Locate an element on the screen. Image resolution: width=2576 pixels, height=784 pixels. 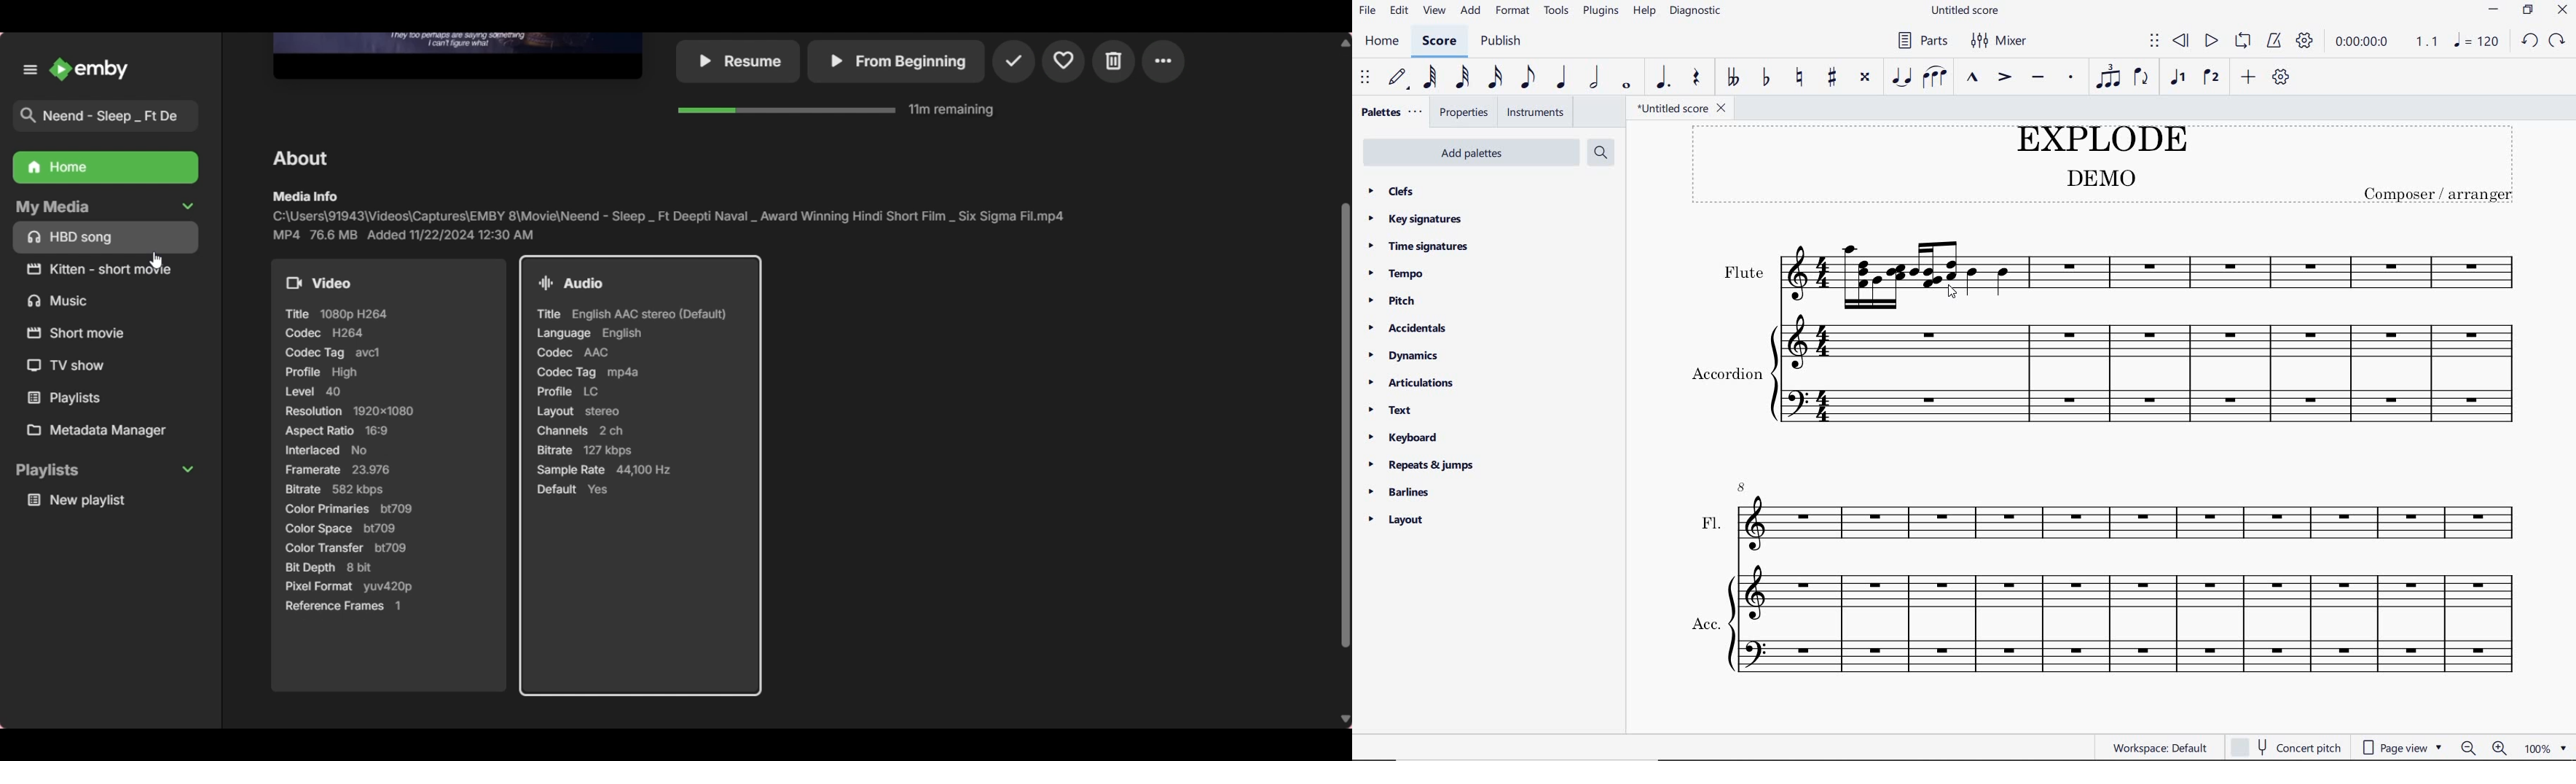
rest is located at coordinates (1697, 78).